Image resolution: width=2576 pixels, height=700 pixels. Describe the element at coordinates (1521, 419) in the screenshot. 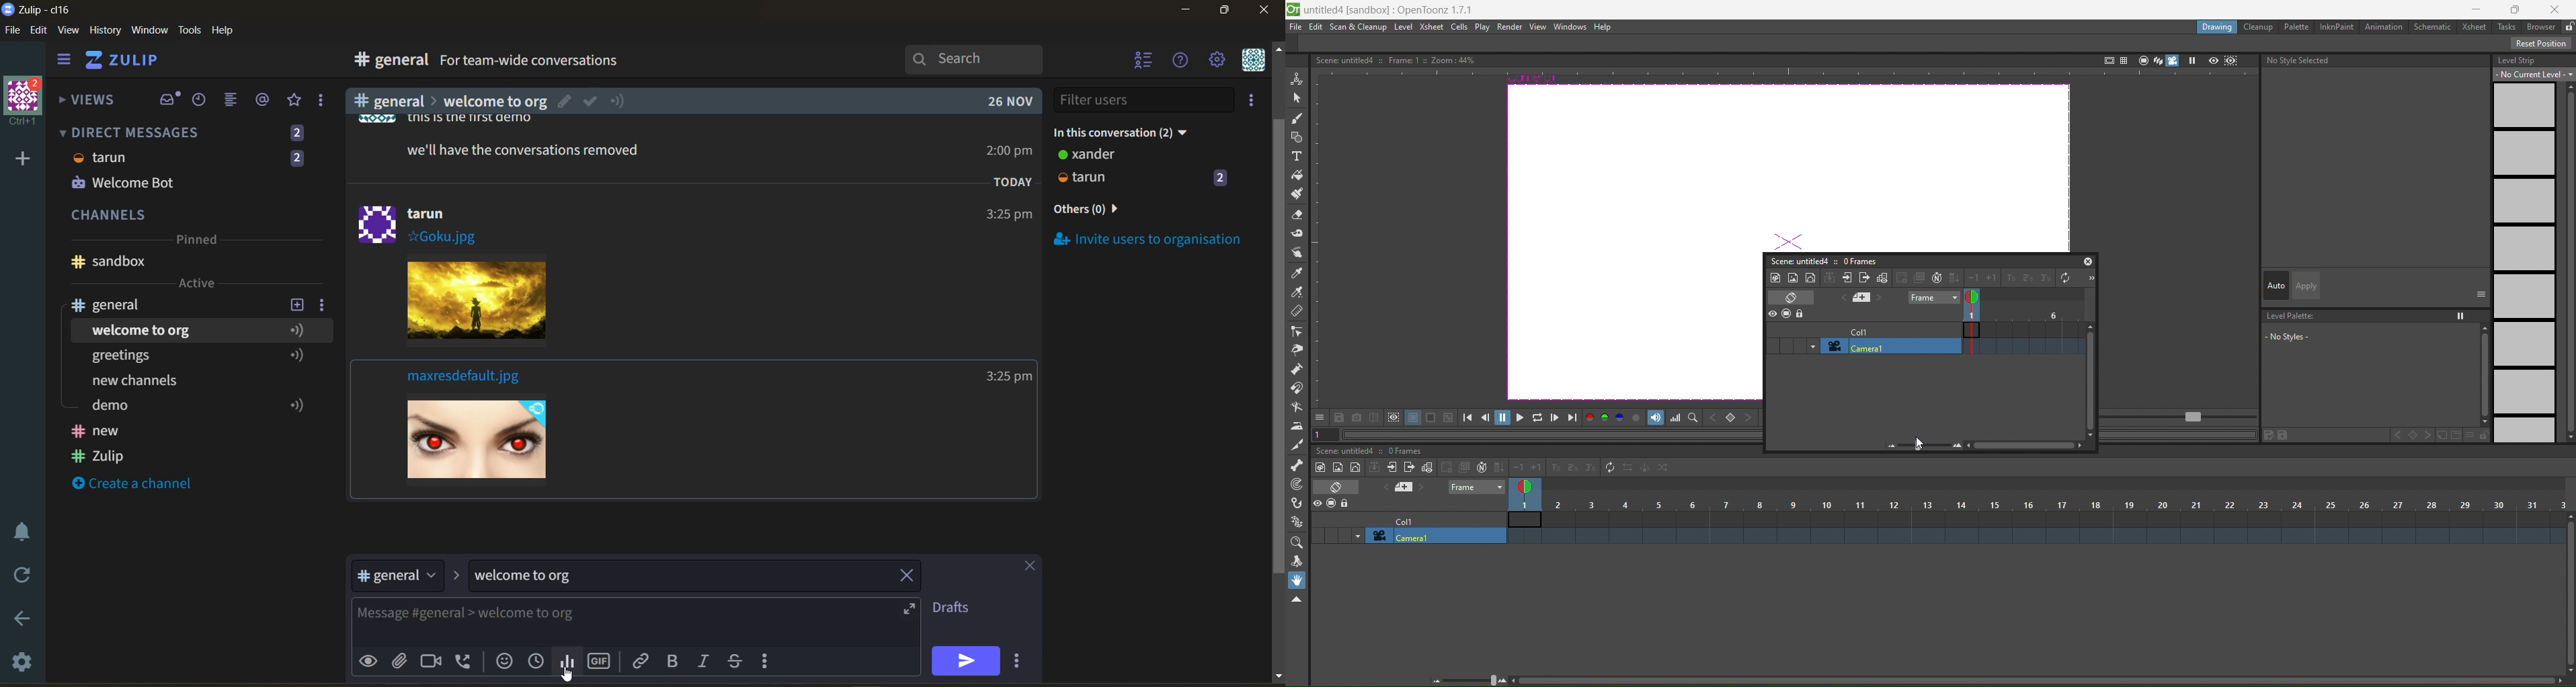

I see `playback options` at that location.